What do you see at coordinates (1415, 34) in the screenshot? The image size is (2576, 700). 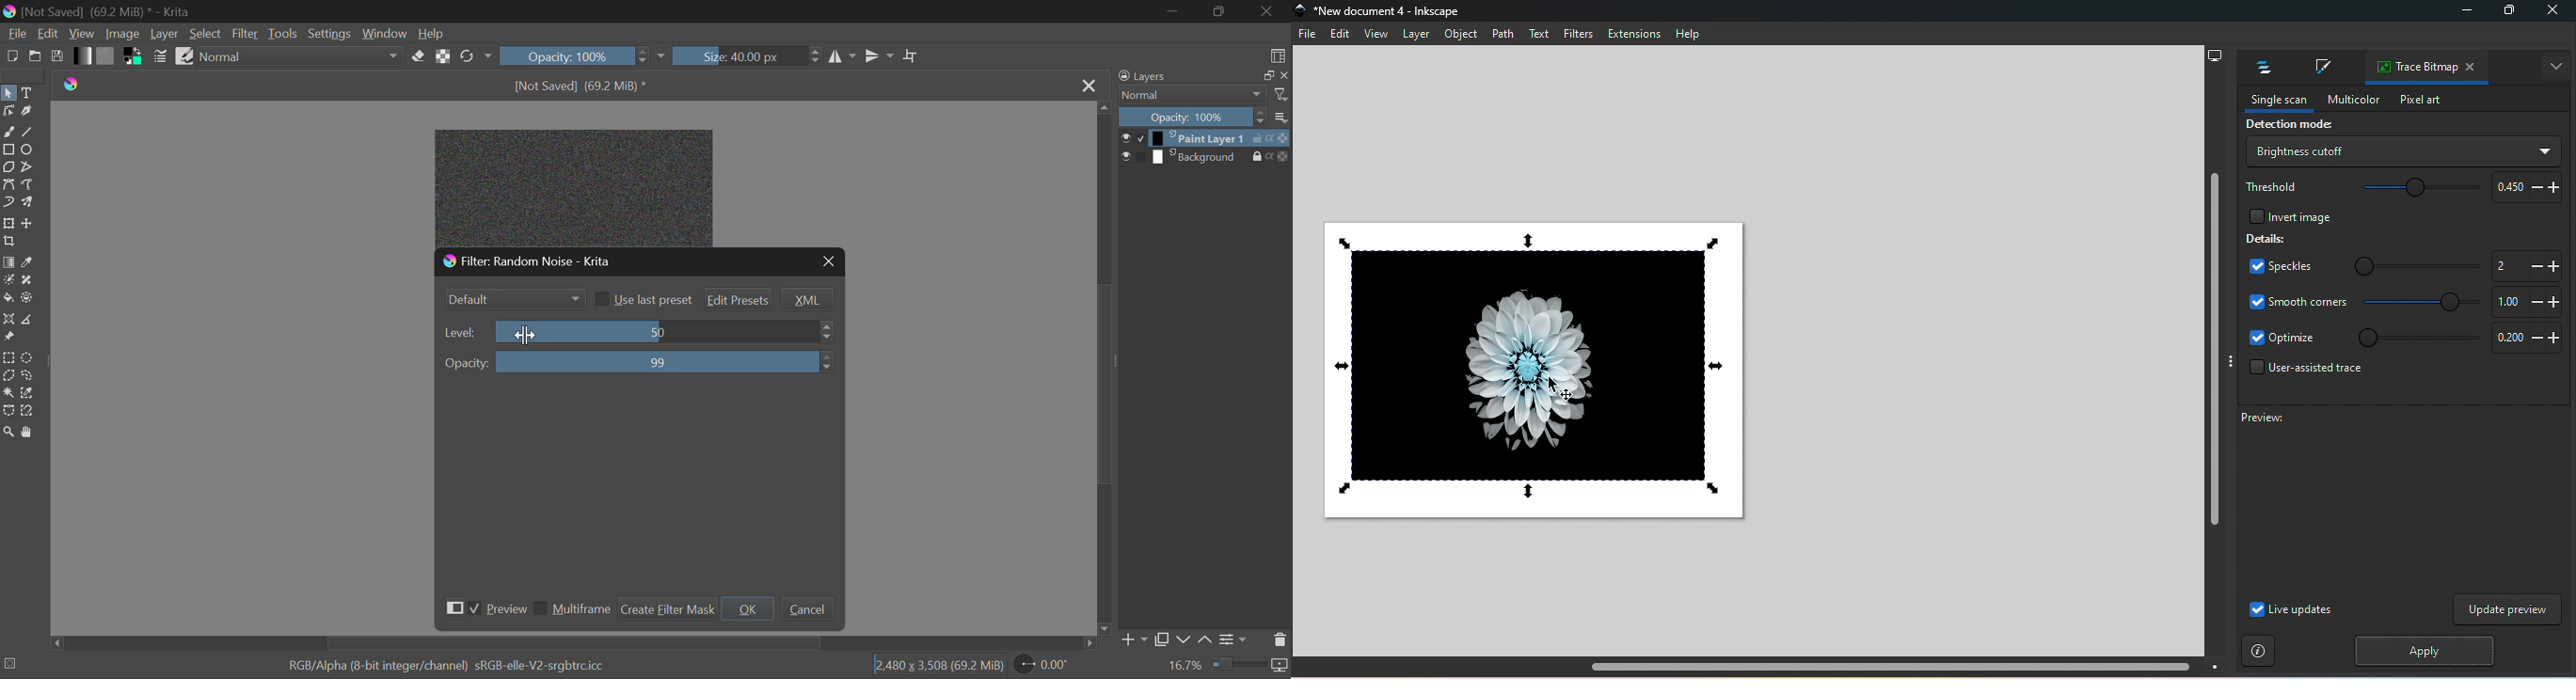 I see `Layer` at bounding box center [1415, 34].